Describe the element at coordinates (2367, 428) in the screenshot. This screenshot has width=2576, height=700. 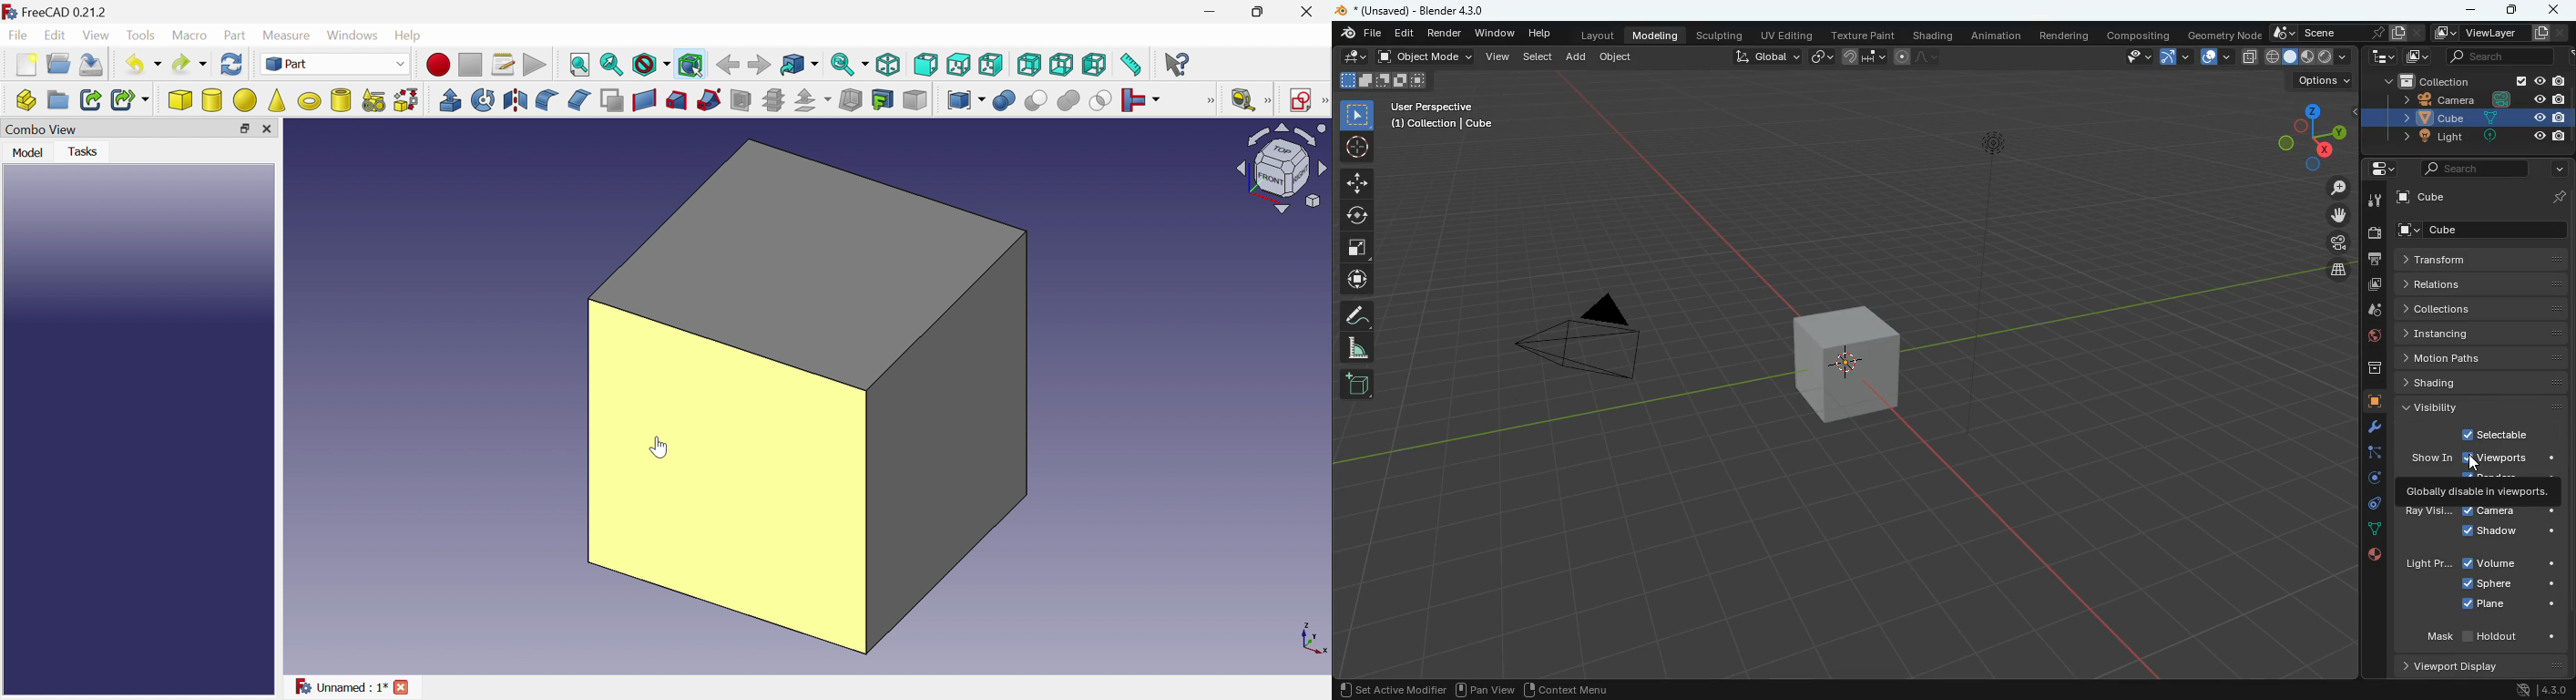
I see `tools` at that location.